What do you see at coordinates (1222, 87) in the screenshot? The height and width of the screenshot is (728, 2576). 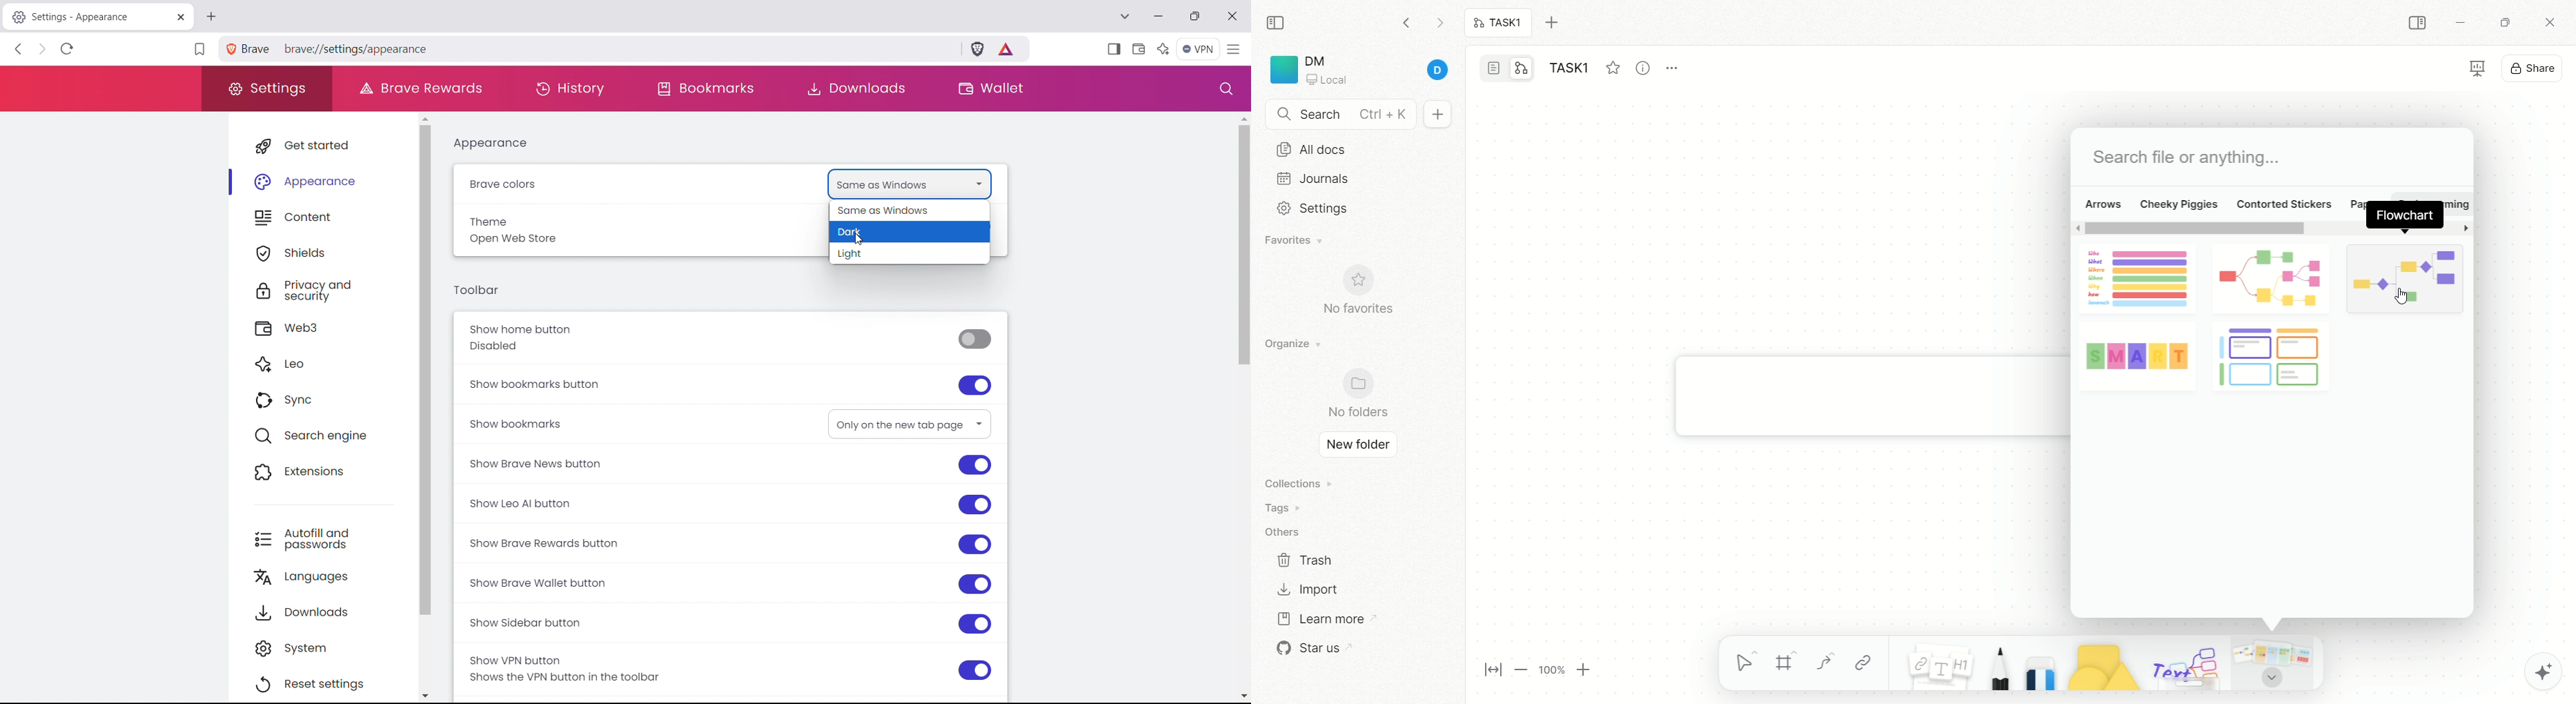 I see `search` at bounding box center [1222, 87].